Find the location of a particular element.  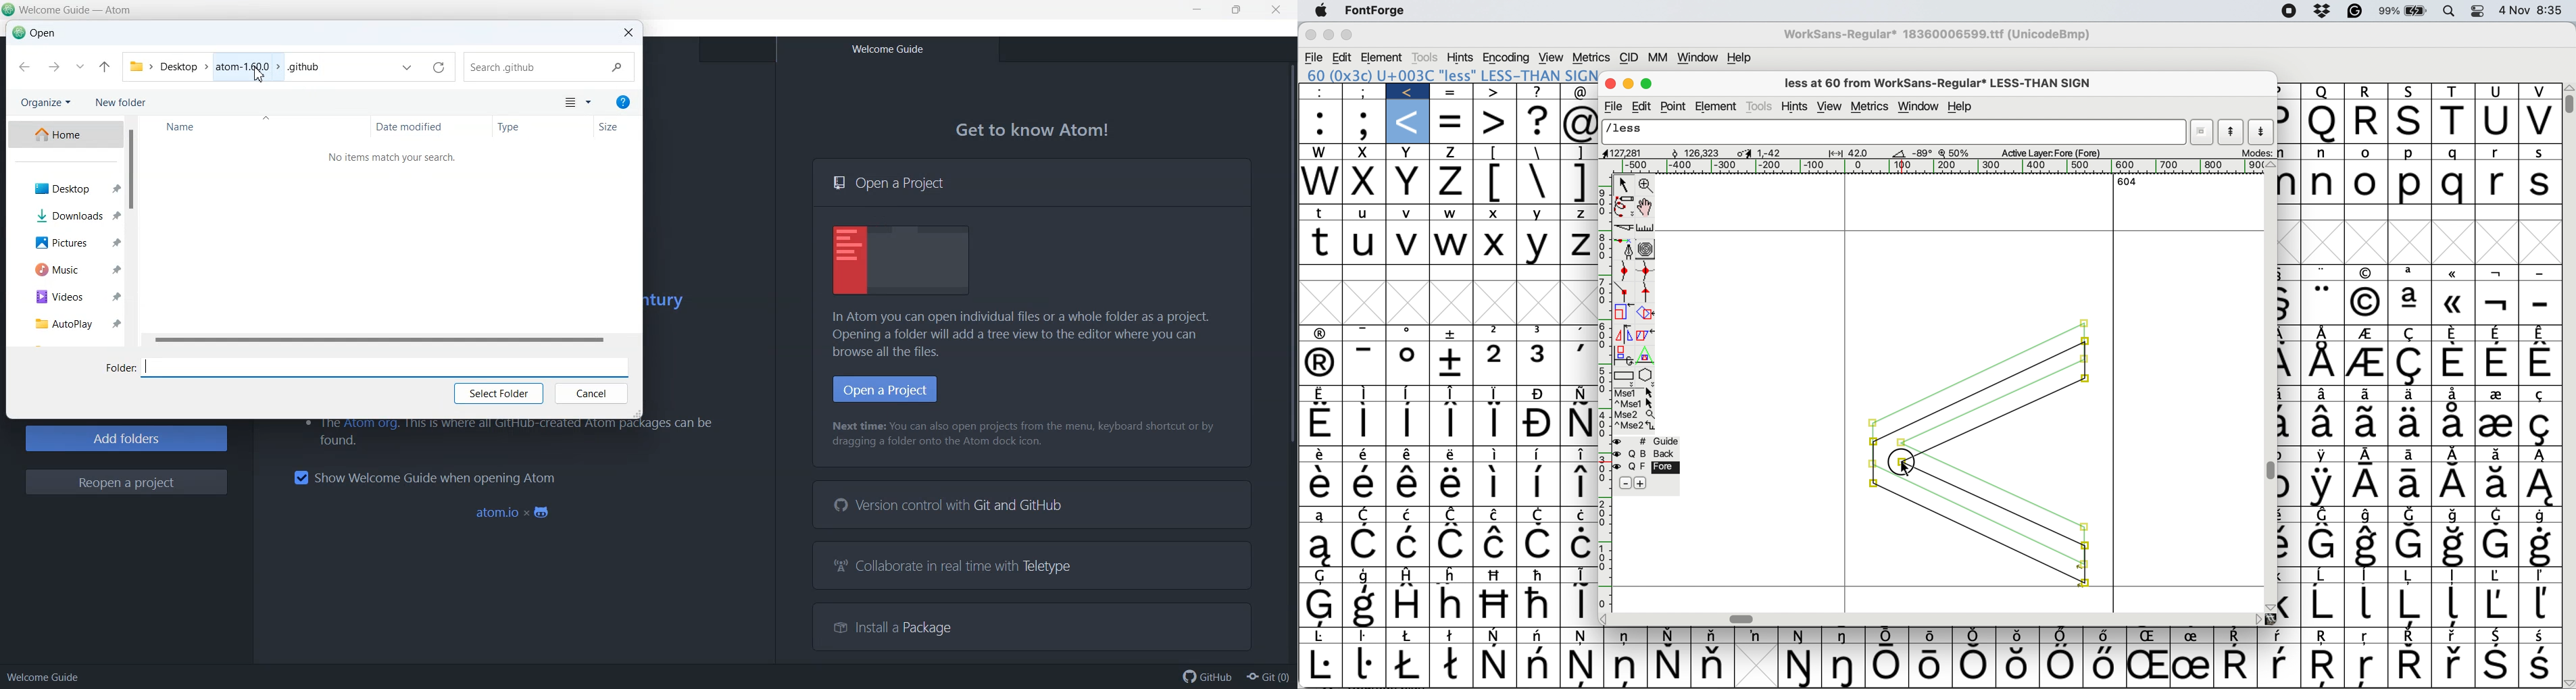

more options is located at coordinates (1635, 410).